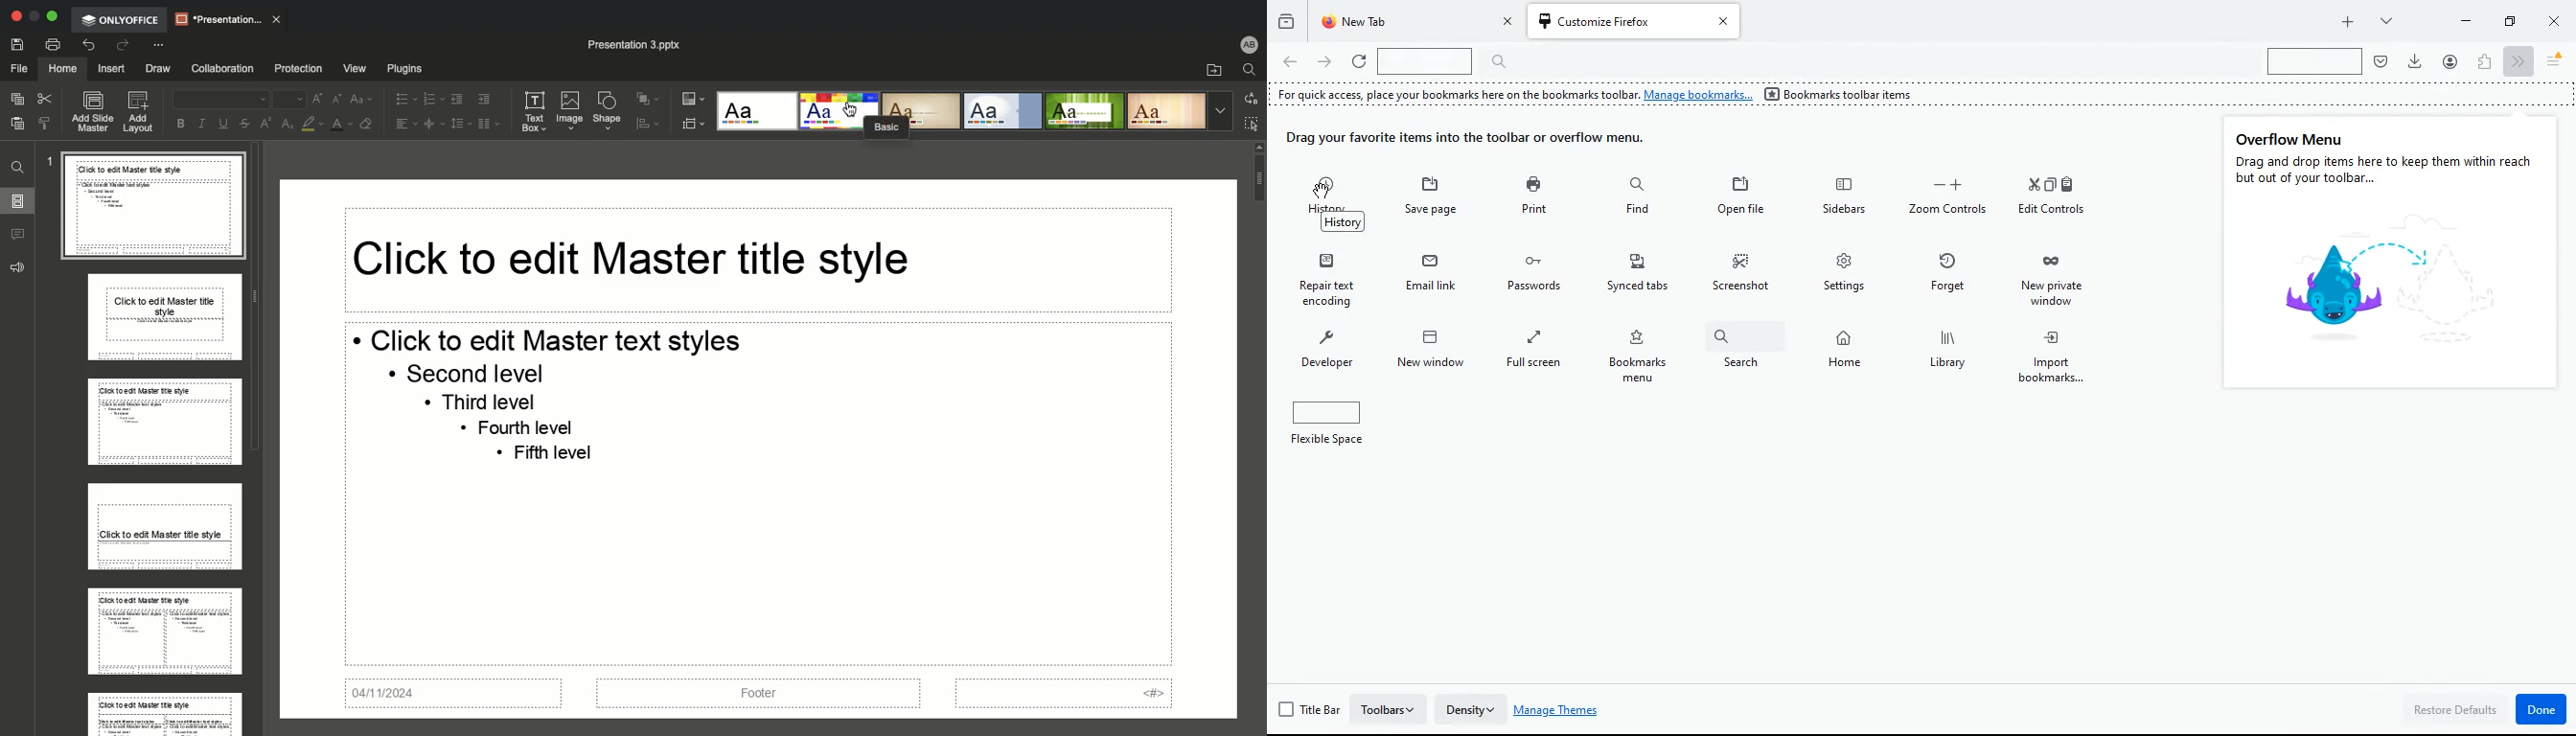 This screenshot has height=756, width=2576. What do you see at coordinates (1416, 22) in the screenshot?
I see `tab` at bounding box center [1416, 22].